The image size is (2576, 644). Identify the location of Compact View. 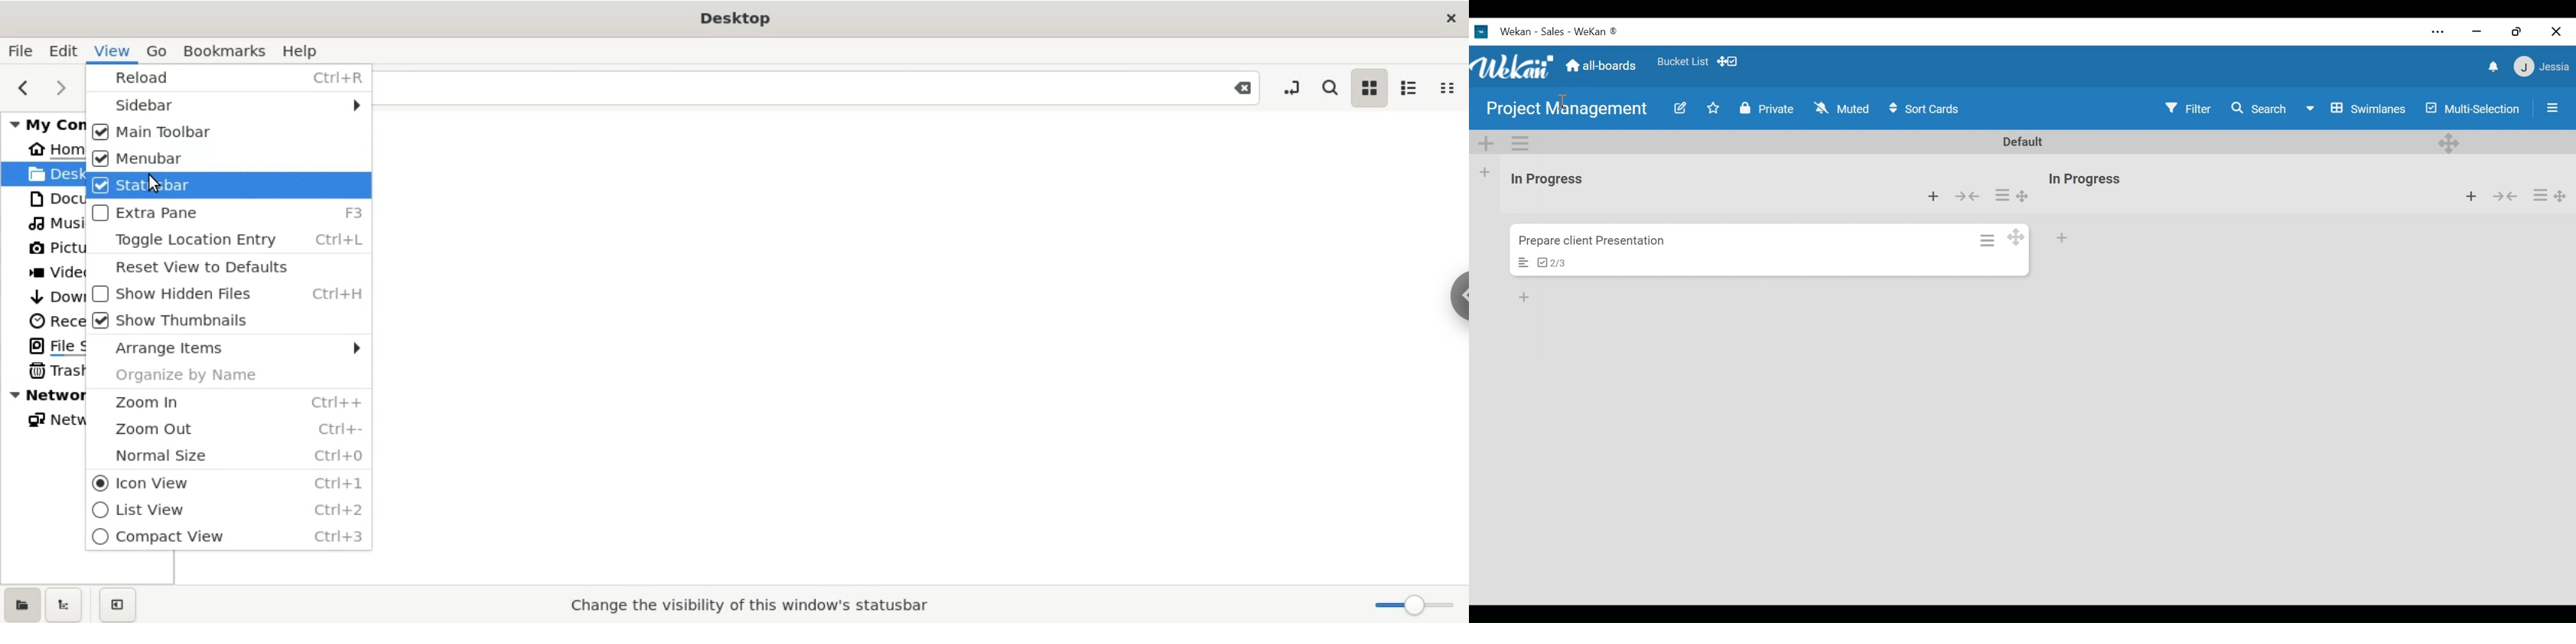
(232, 541).